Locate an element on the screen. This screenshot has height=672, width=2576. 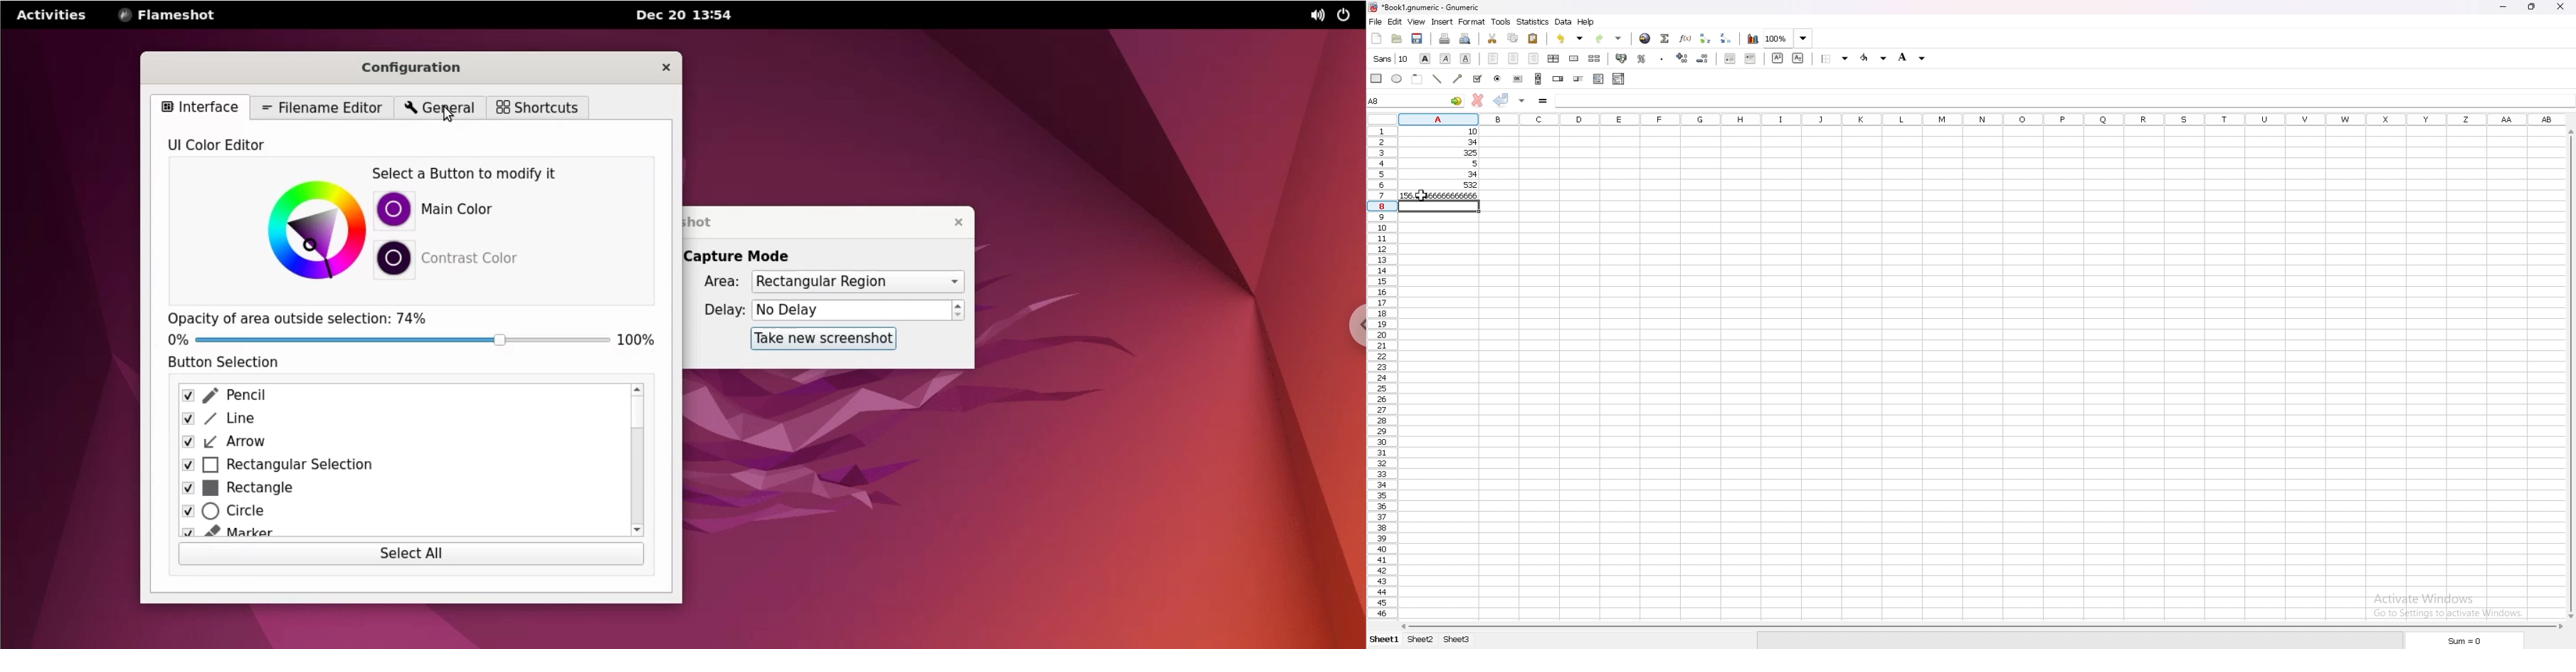
statistics is located at coordinates (1533, 21).